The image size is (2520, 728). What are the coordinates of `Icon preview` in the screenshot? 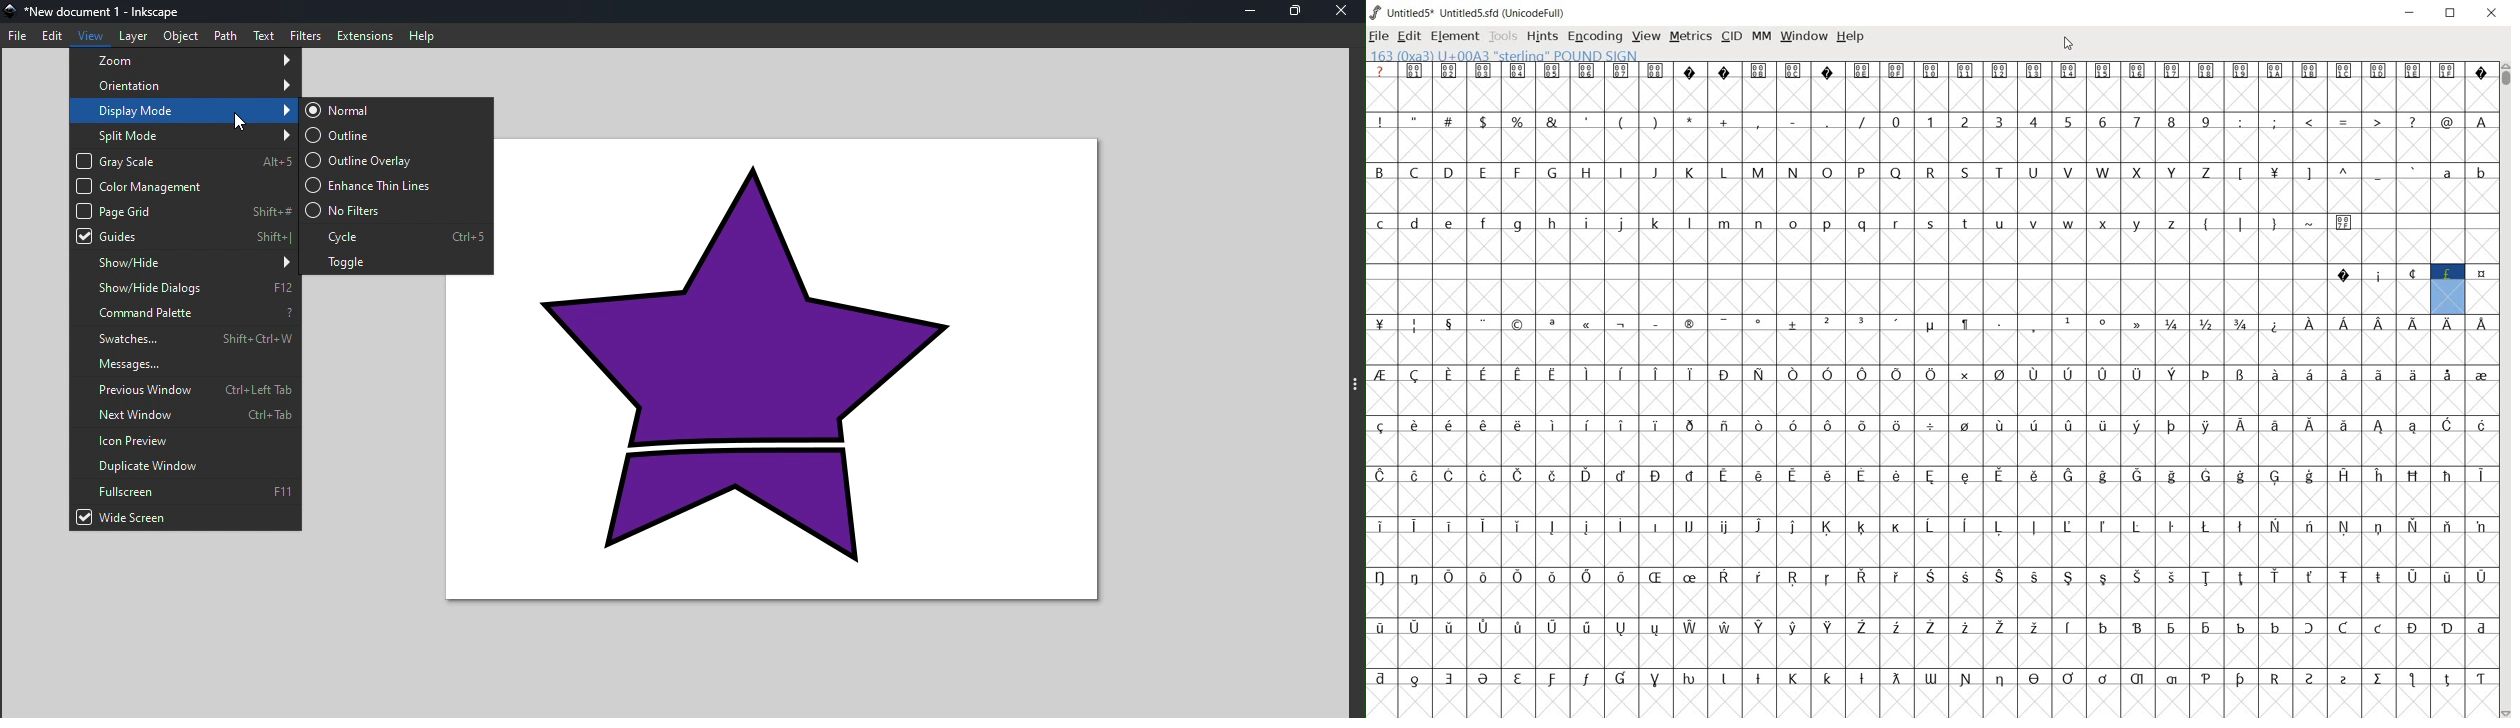 It's located at (184, 439).